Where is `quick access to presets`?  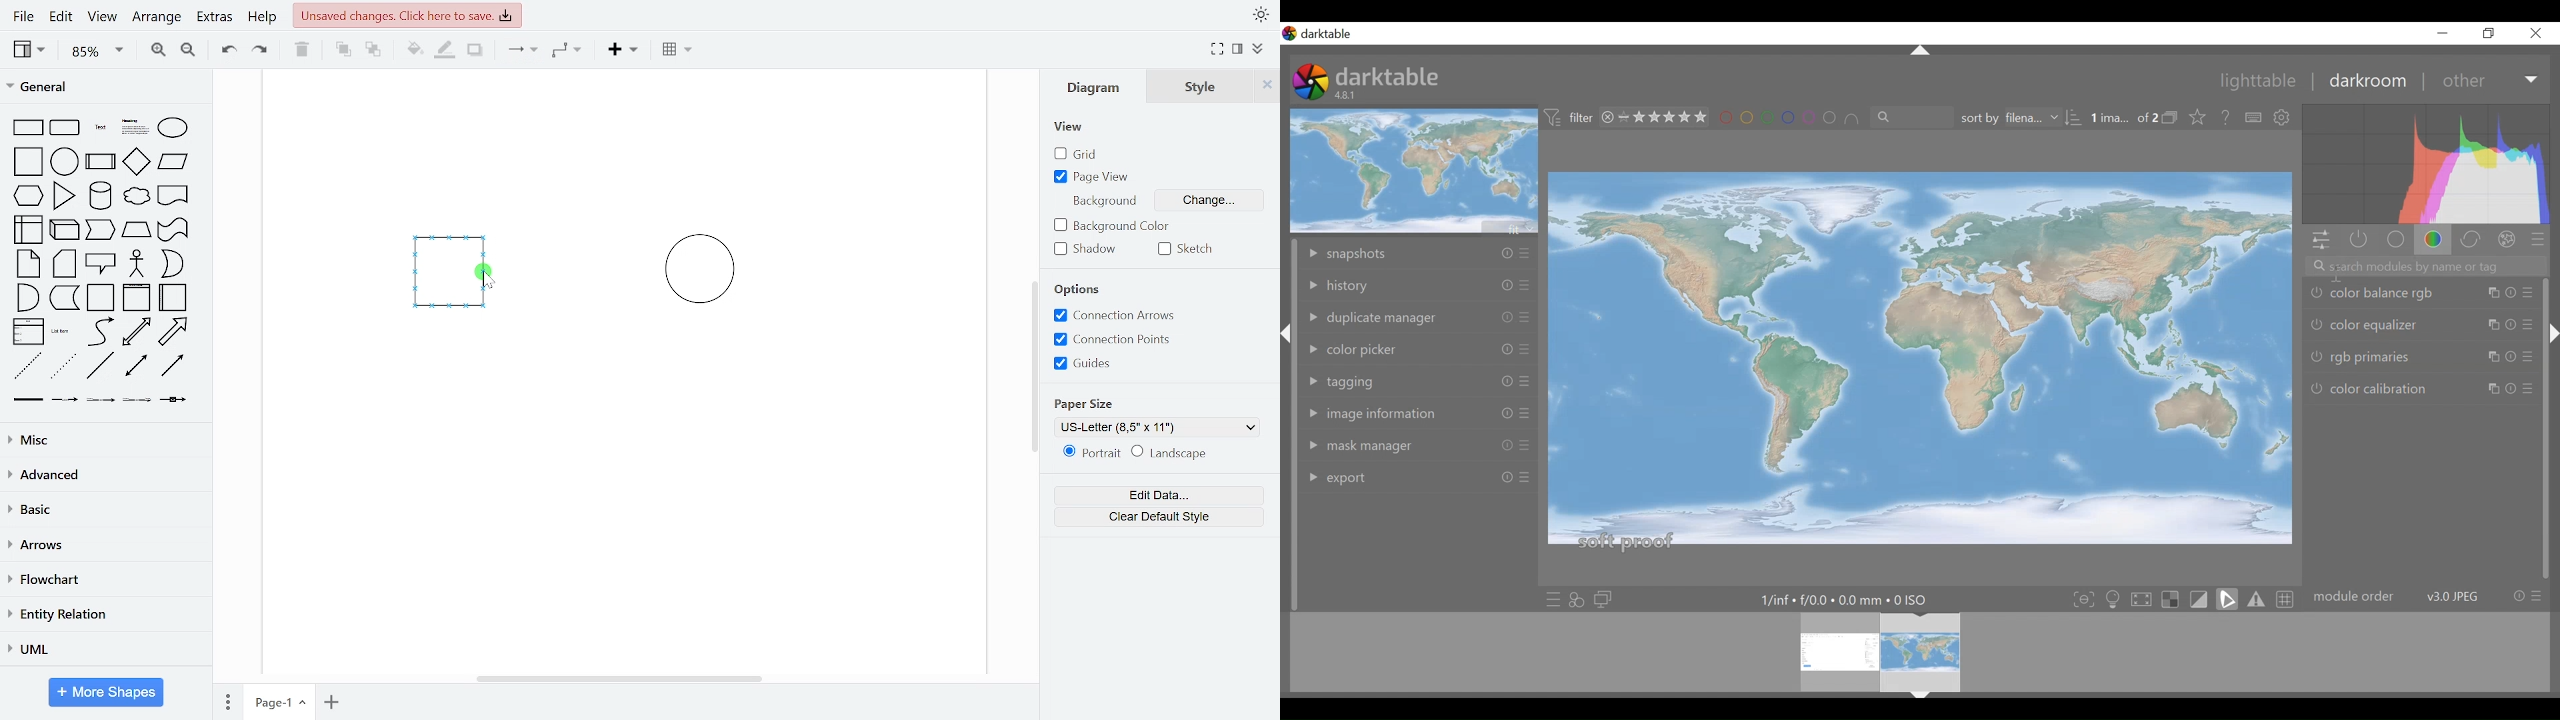
quick access to presets is located at coordinates (1553, 599).